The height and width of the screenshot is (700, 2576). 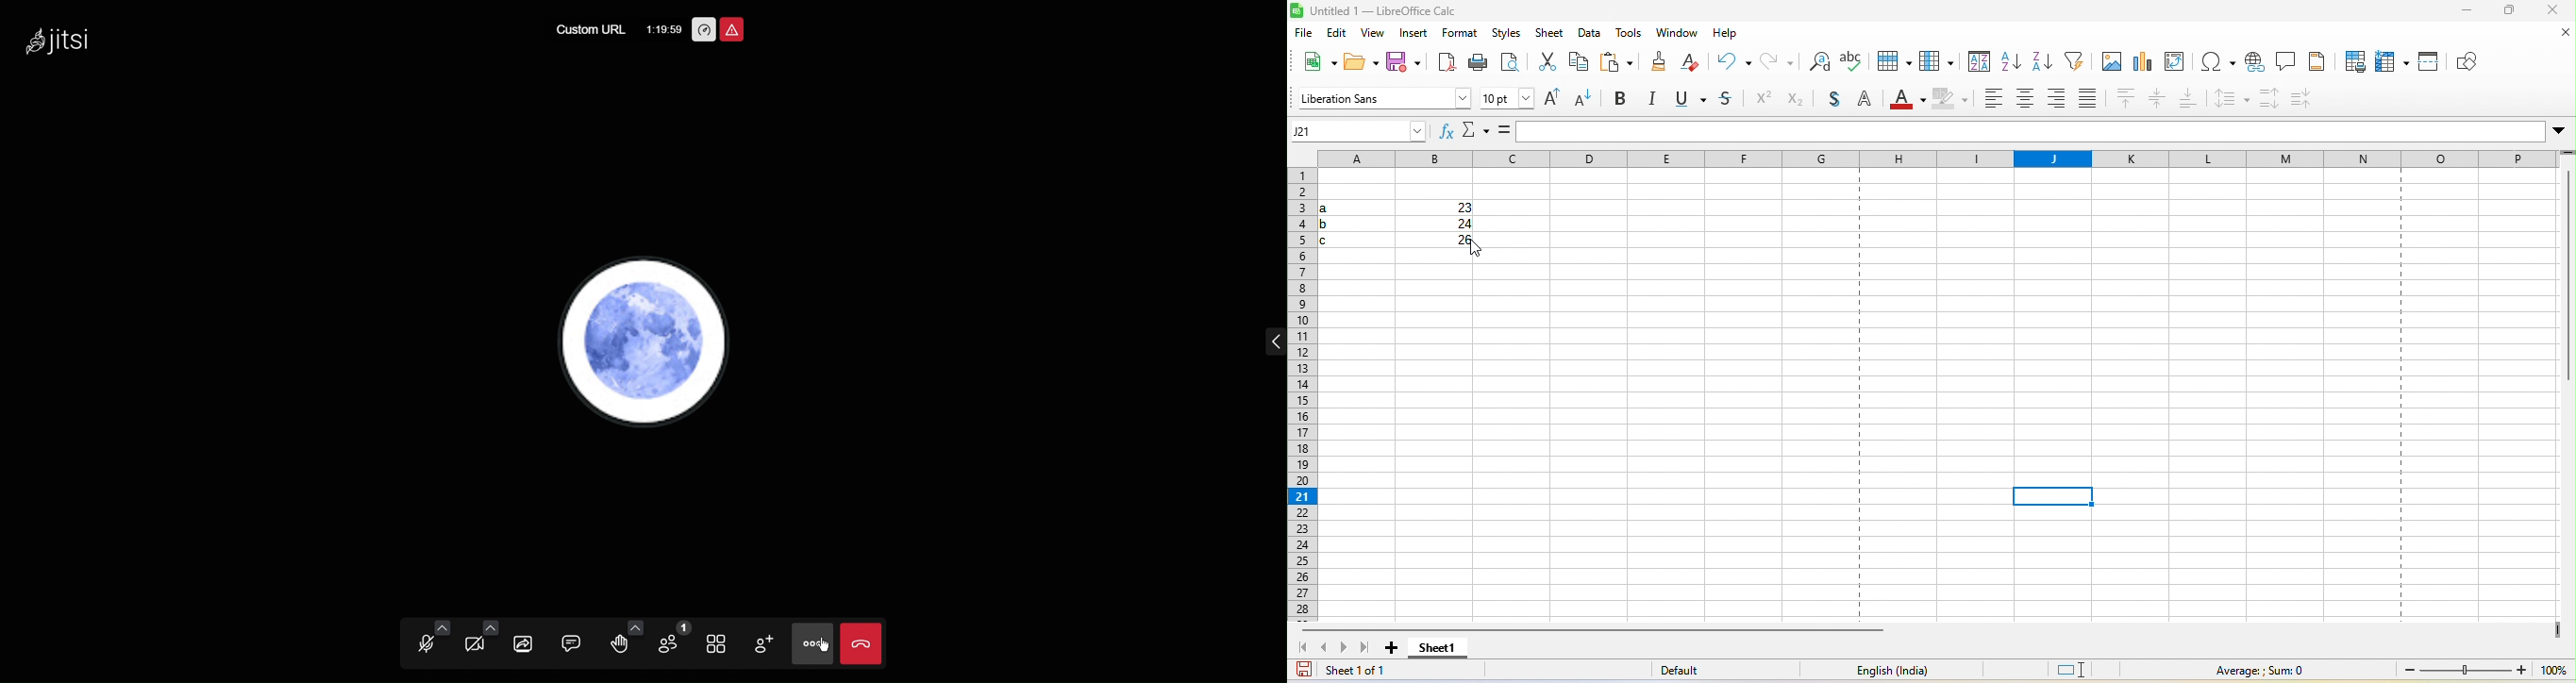 What do you see at coordinates (1551, 99) in the screenshot?
I see `increase font size` at bounding box center [1551, 99].